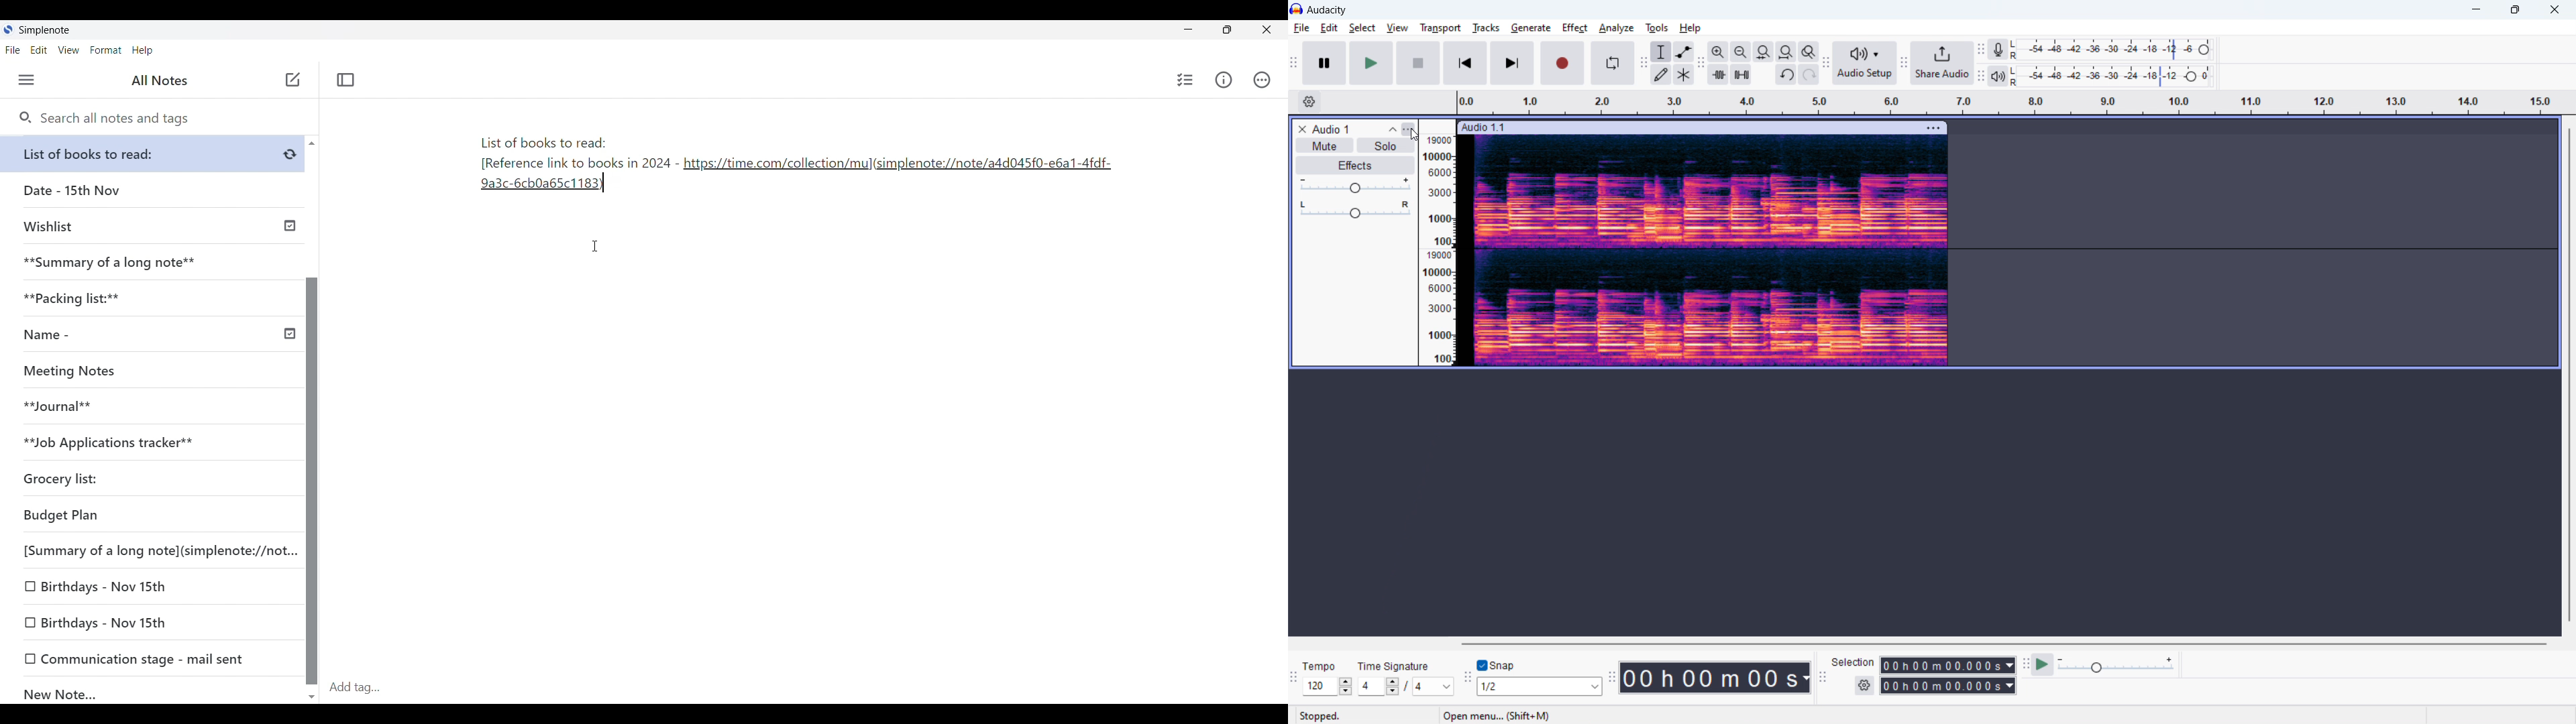 The width and height of the screenshot is (2576, 728). I want to click on edit, so click(1330, 28).